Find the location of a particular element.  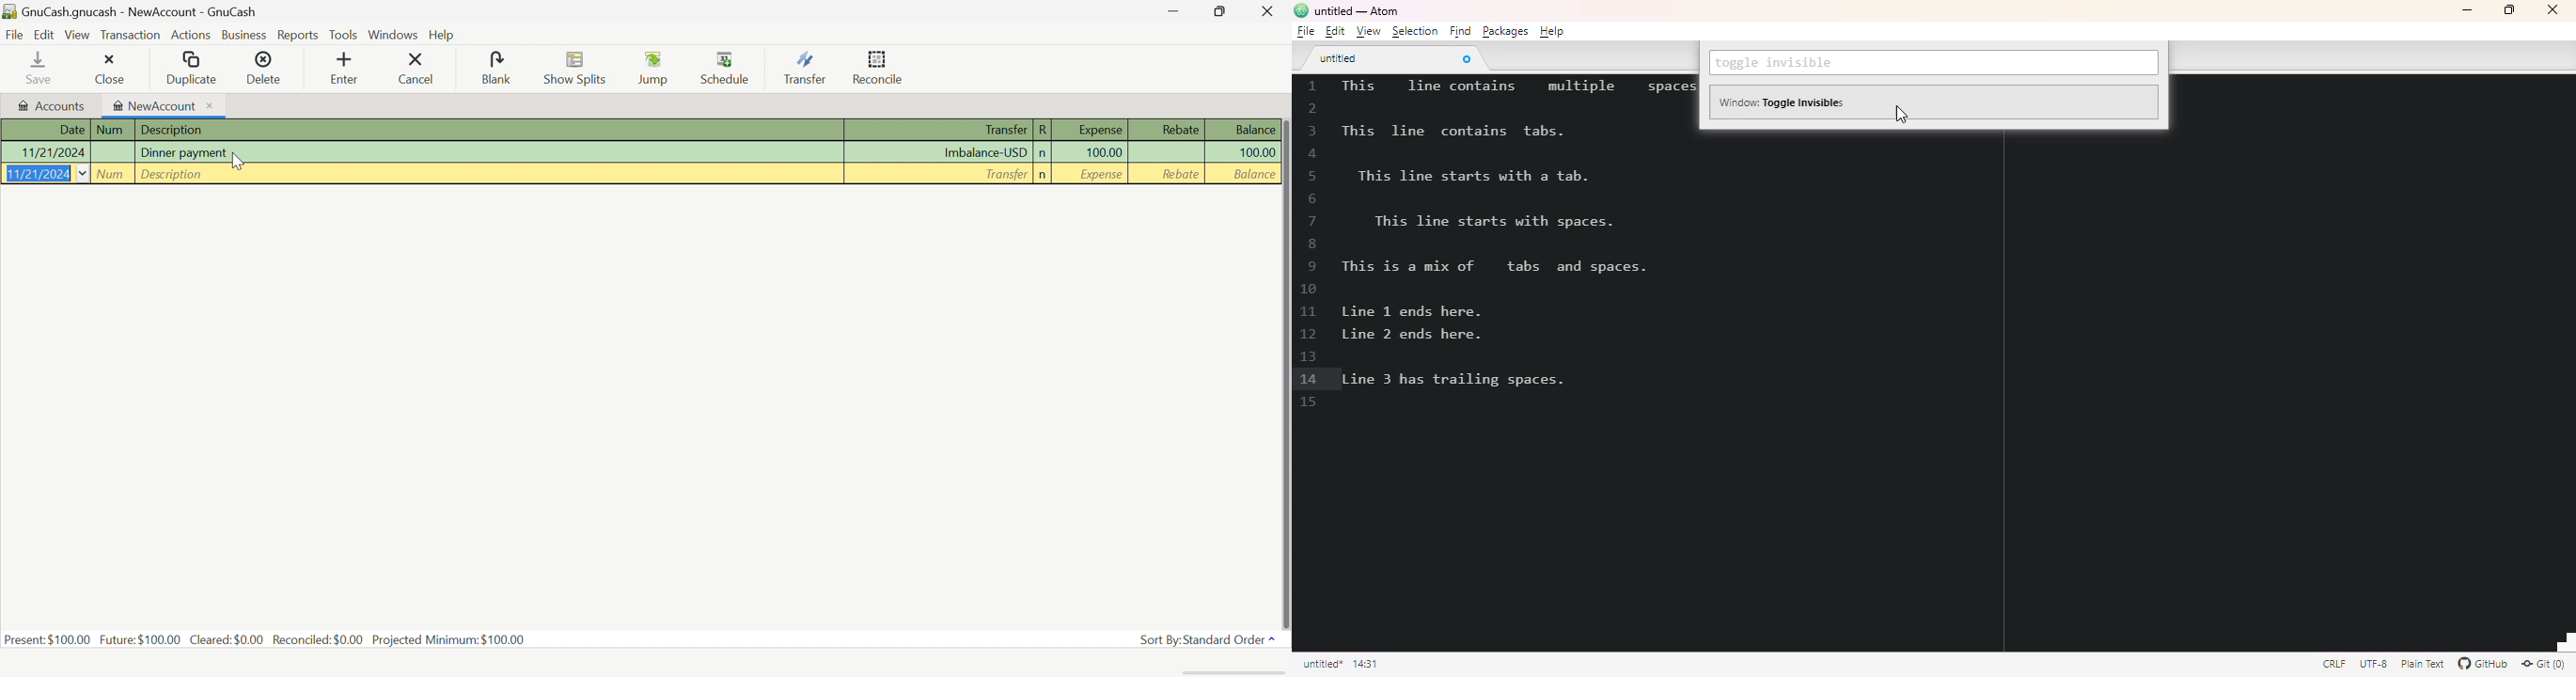

Num is located at coordinates (112, 174).